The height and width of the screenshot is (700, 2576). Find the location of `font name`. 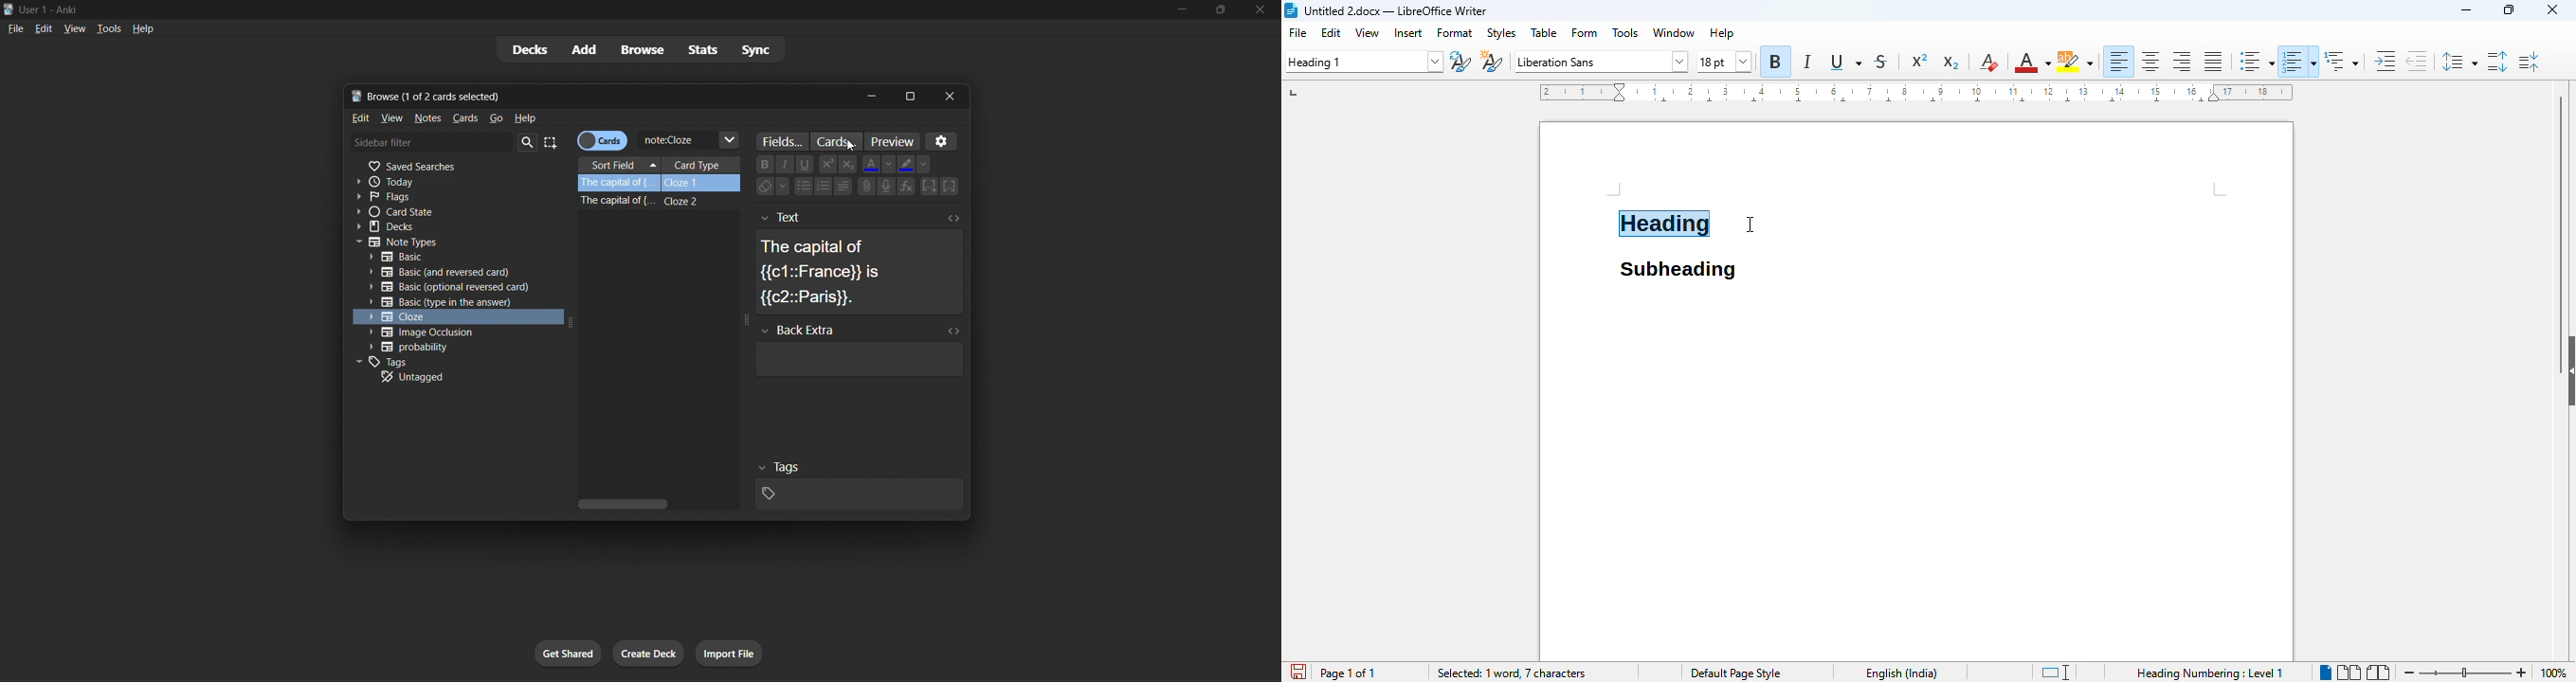

font name is located at coordinates (1600, 62).